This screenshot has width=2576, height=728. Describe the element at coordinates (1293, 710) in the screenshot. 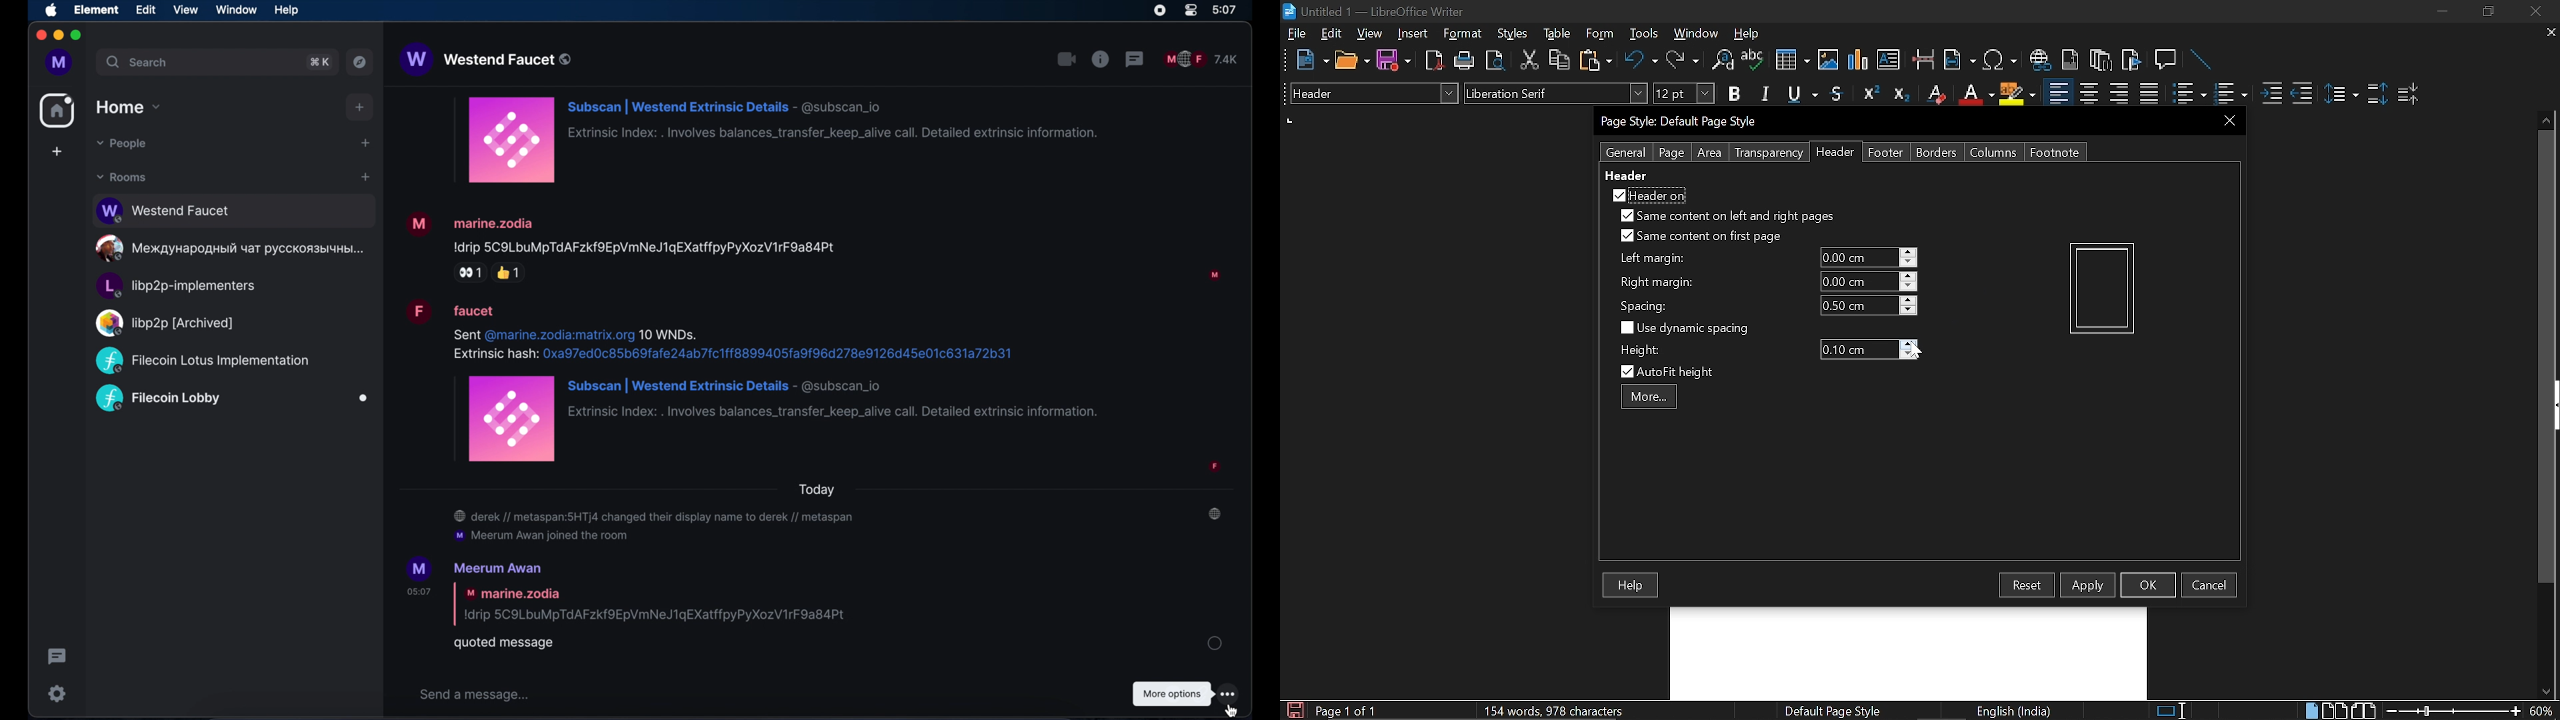

I see `Save` at that location.